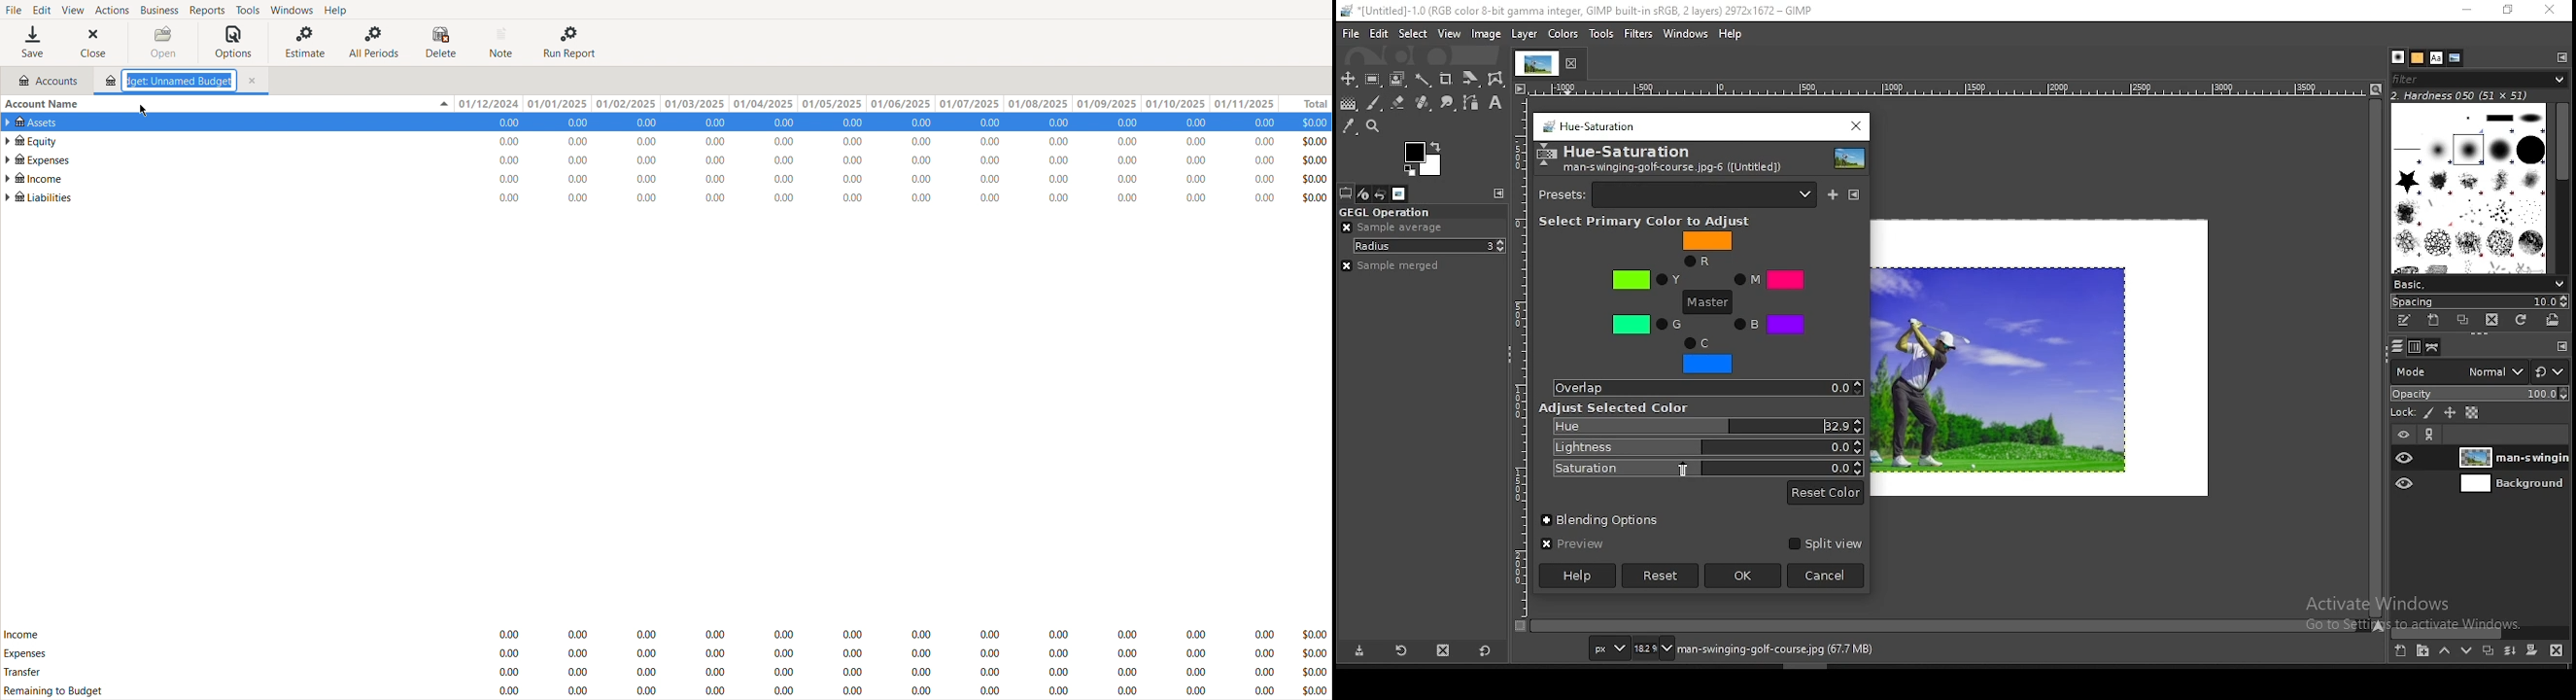 This screenshot has width=2576, height=700. What do you see at coordinates (25, 653) in the screenshot?
I see `Expenses` at bounding box center [25, 653].